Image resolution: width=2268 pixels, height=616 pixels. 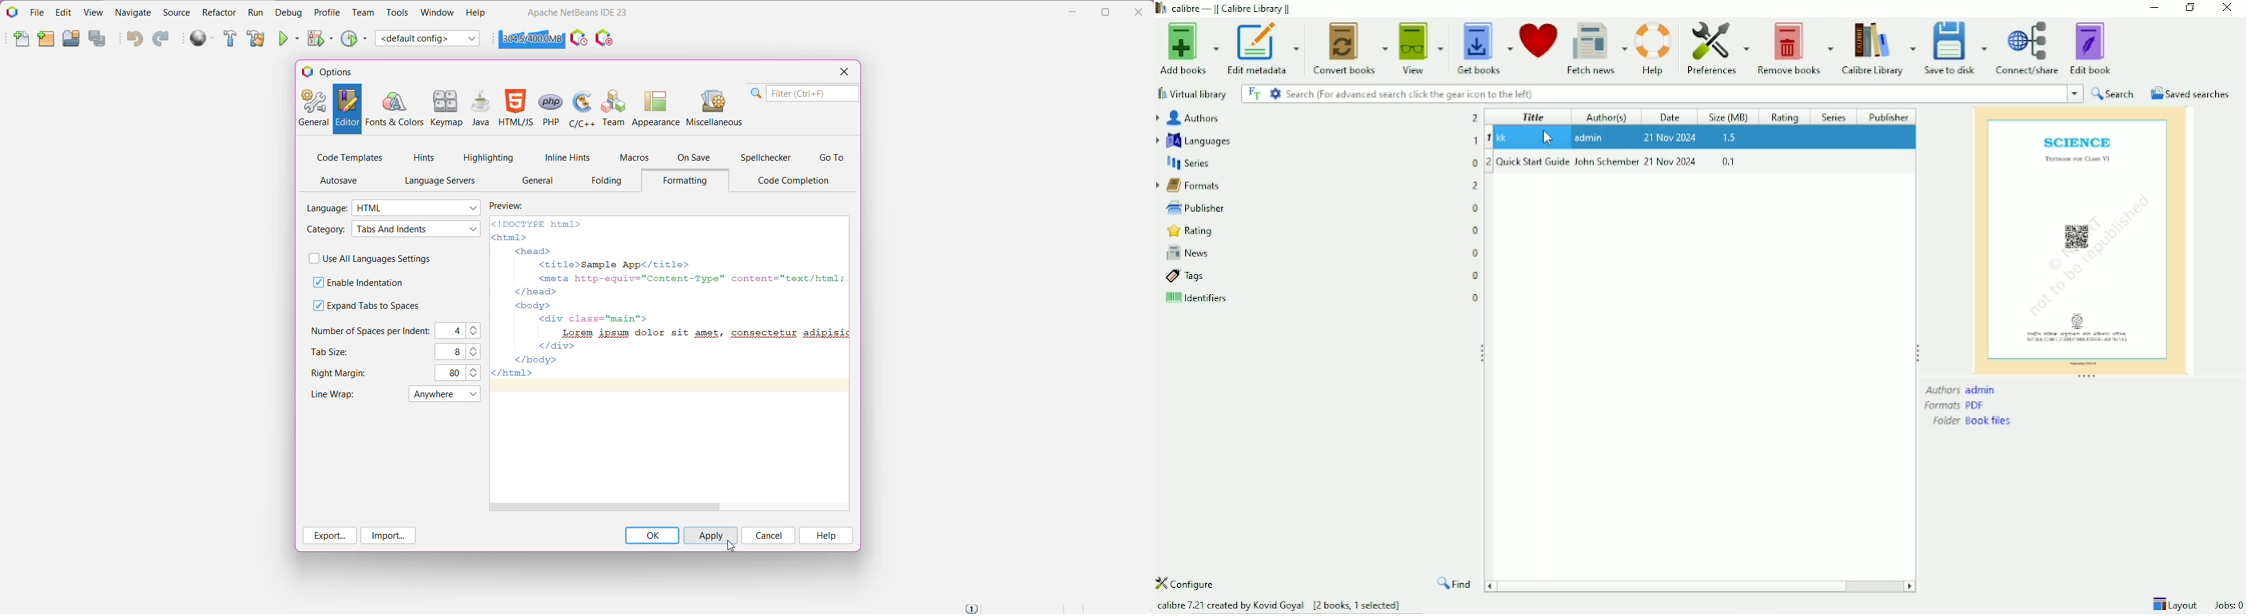 I want to click on Horizontal Scroll Bar, so click(x=669, y=507).